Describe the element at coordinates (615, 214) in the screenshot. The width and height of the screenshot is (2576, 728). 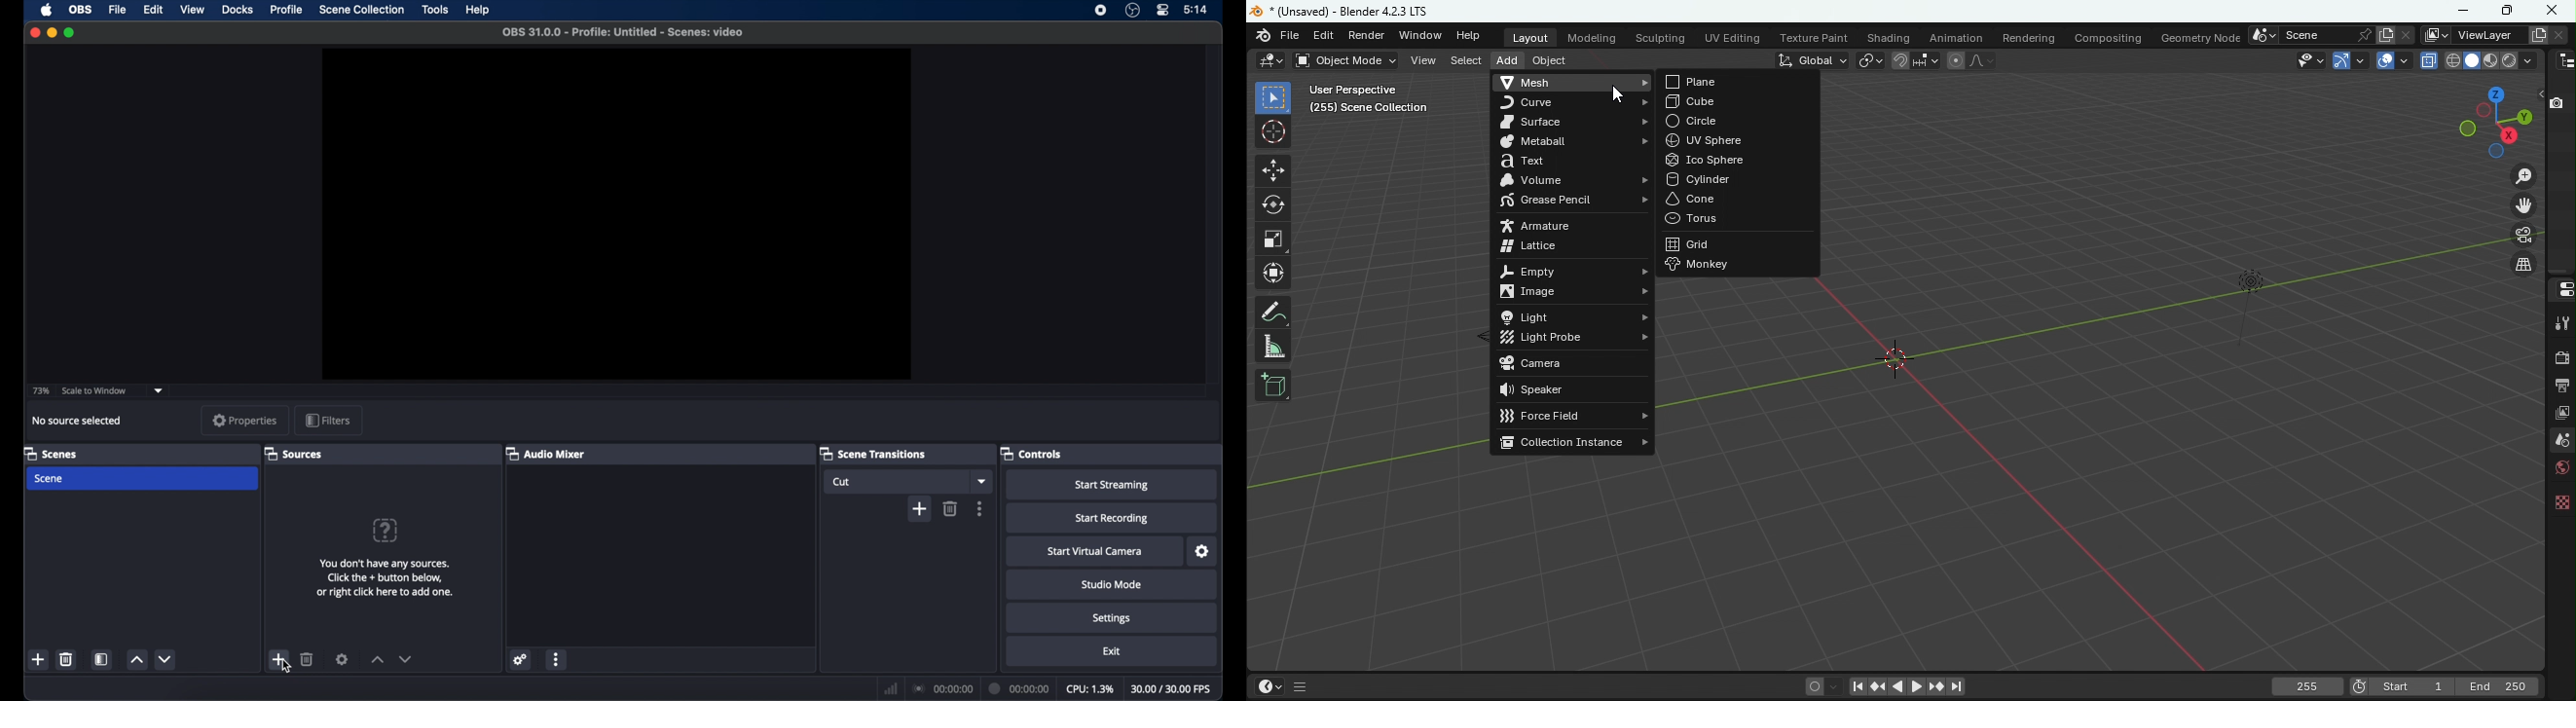
I see `preview` at that location.